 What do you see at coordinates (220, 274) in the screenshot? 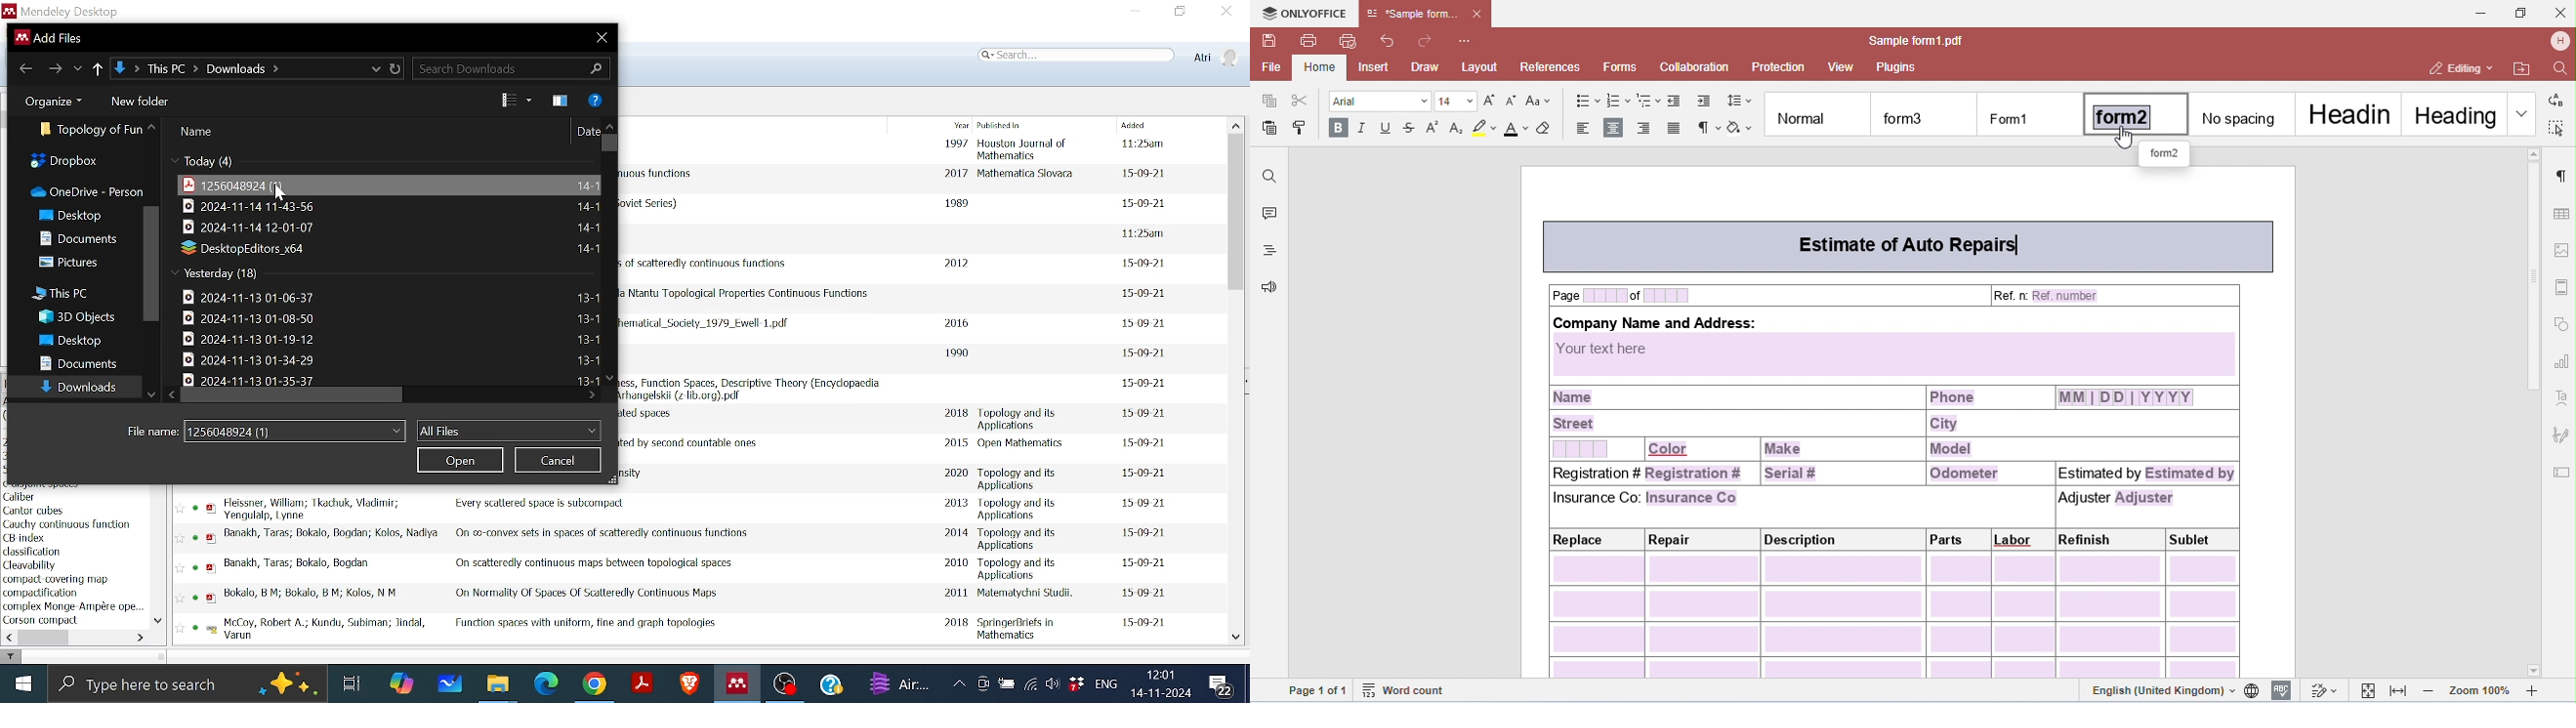
I see `Yesterday(18)` at bounding box center [220, 274].